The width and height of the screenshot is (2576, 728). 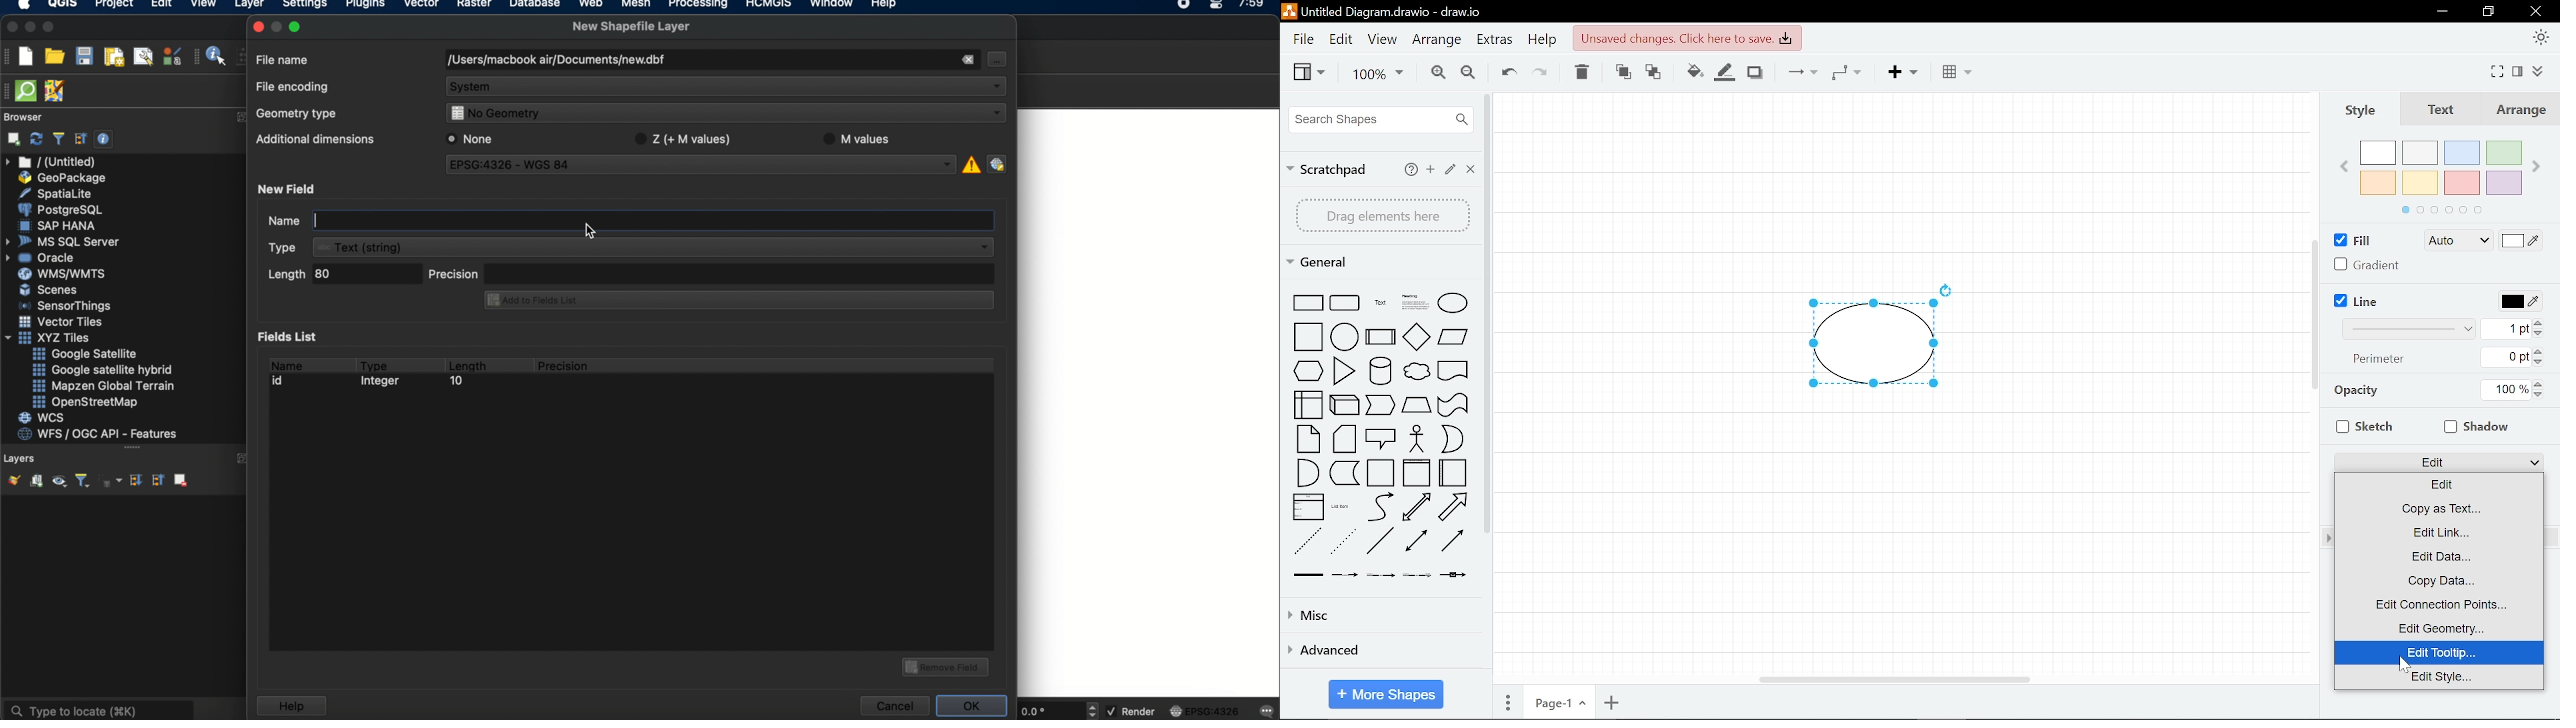 What do you see at coordinates (1890, 679) in the screenshot?
I see `horizontal scrollbar` at bounding box center [1890, 679].